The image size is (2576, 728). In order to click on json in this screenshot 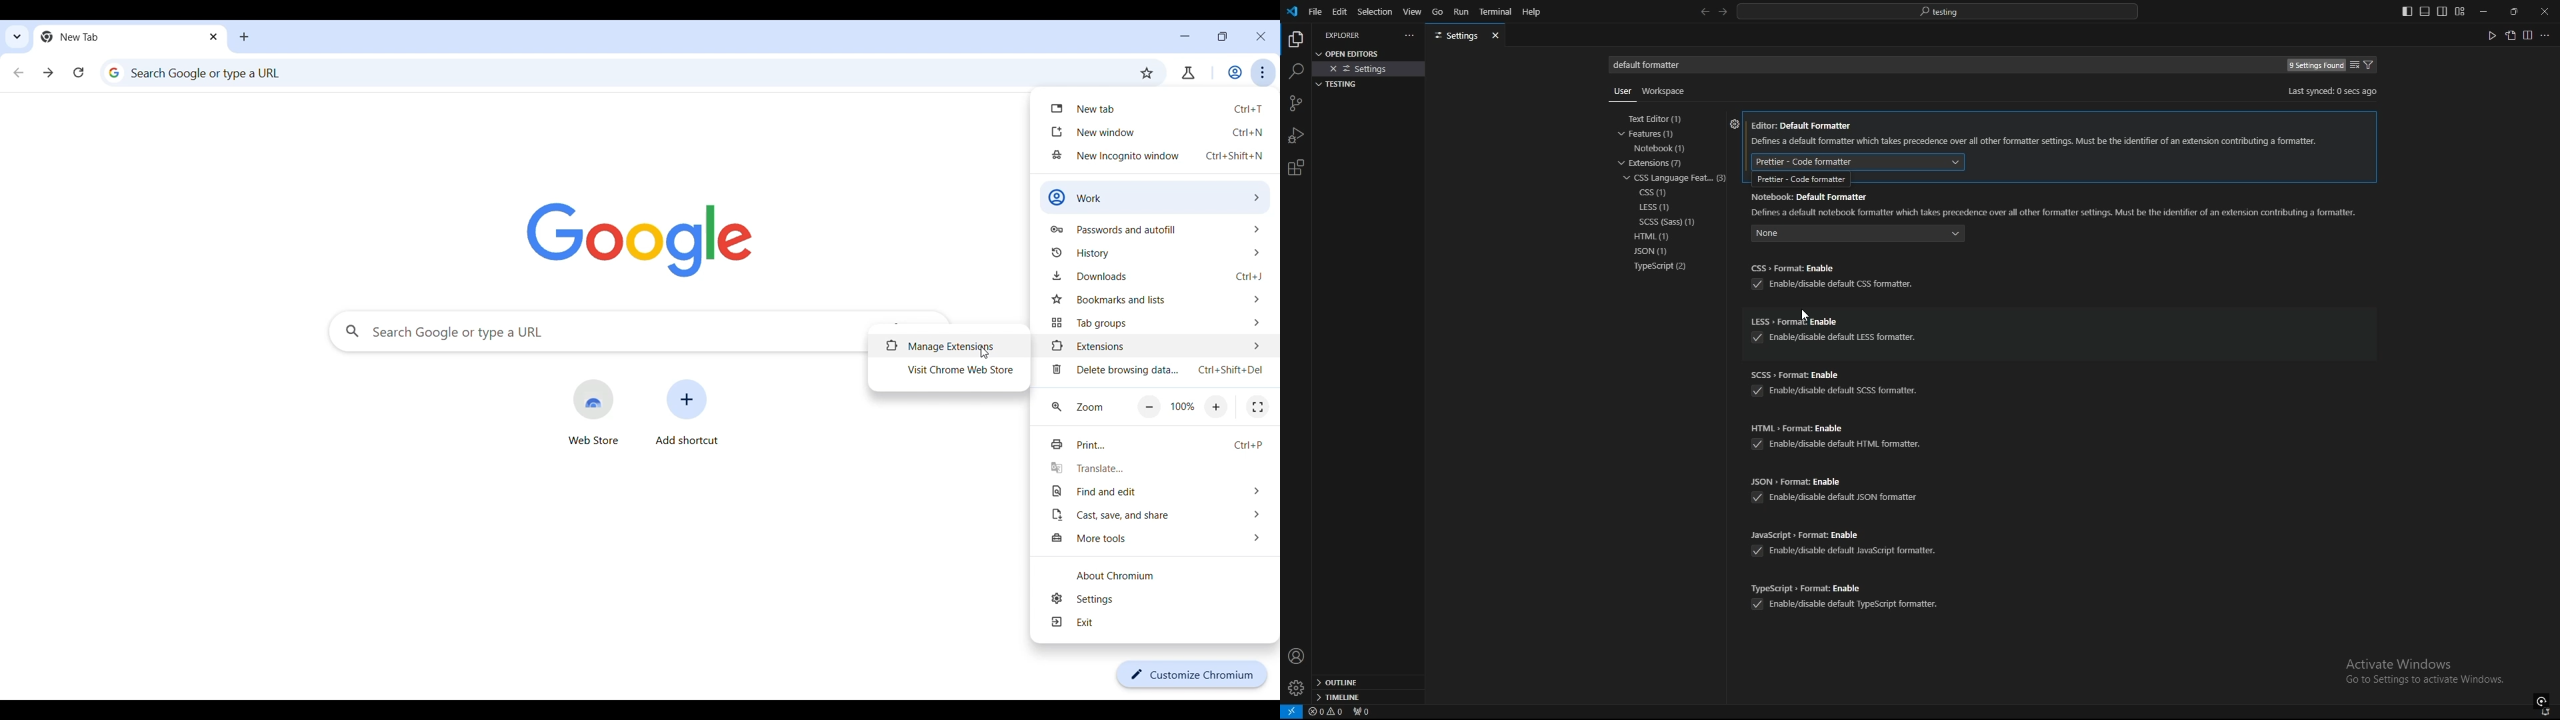, I will do `click(1663, 252)`.